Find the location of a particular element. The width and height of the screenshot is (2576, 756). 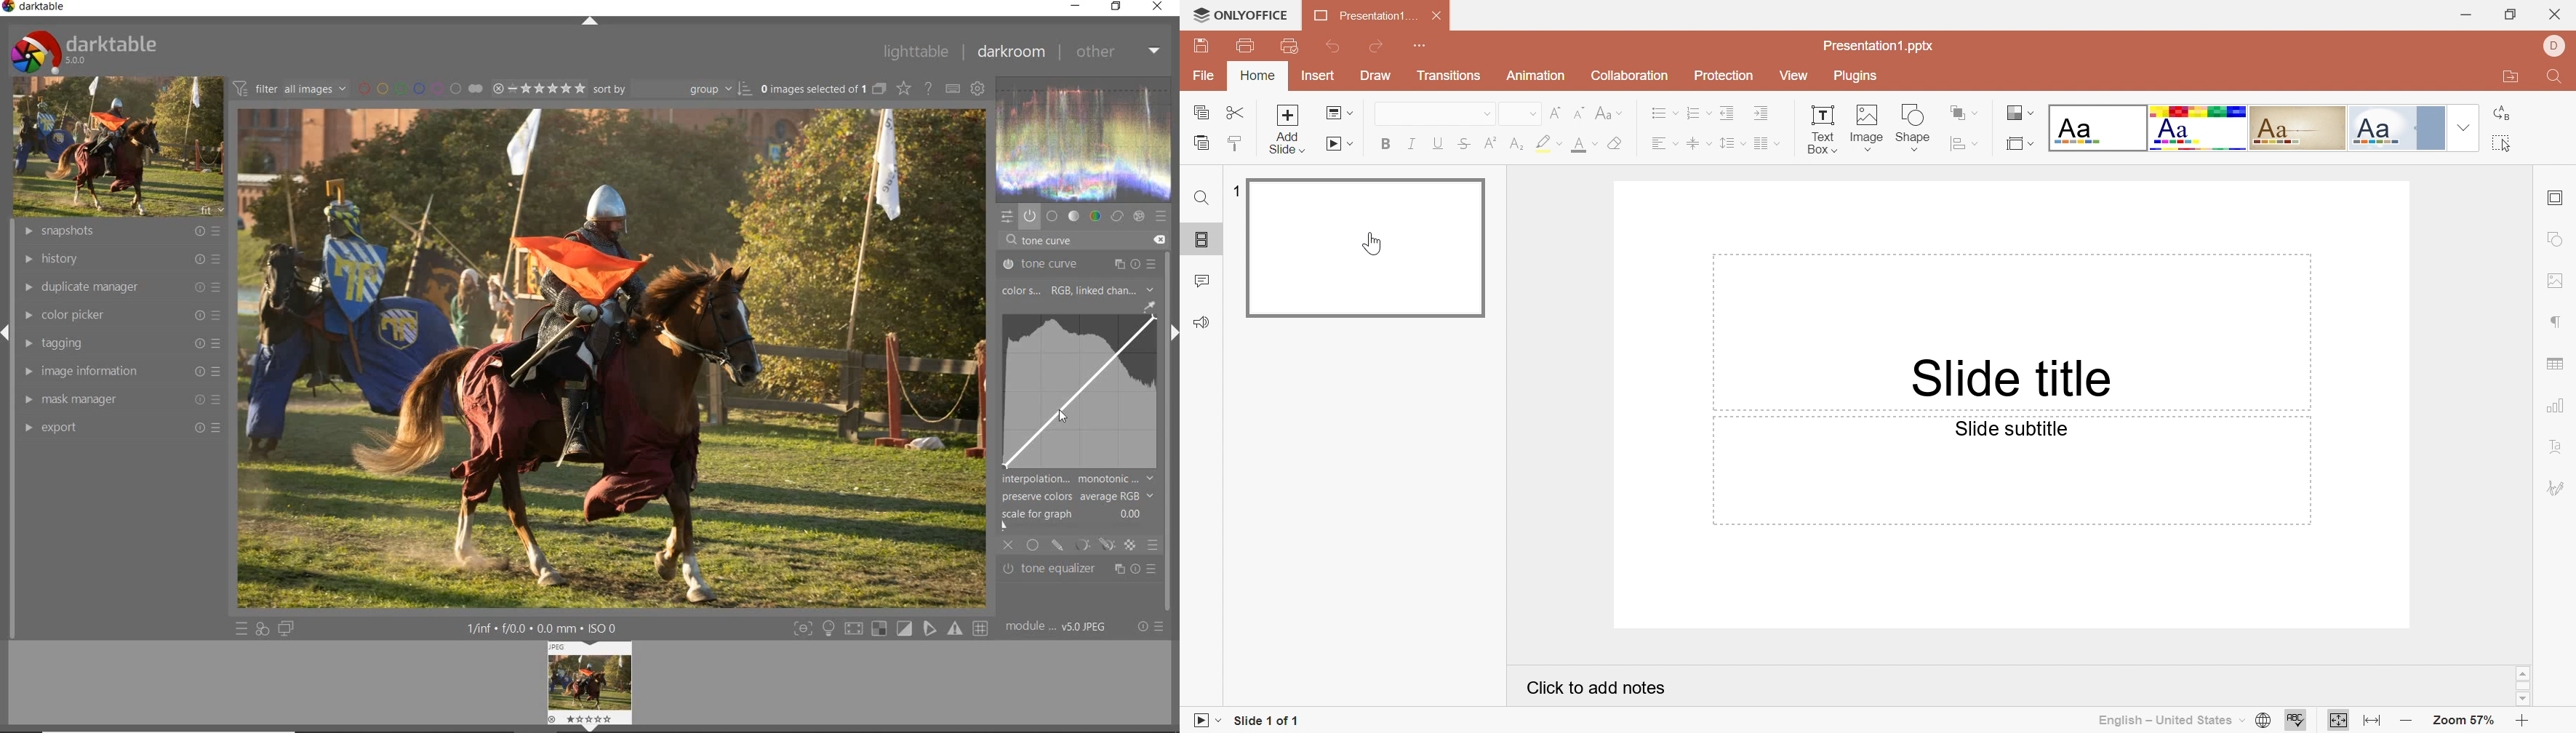

close is located at coordinates (1009, 546).